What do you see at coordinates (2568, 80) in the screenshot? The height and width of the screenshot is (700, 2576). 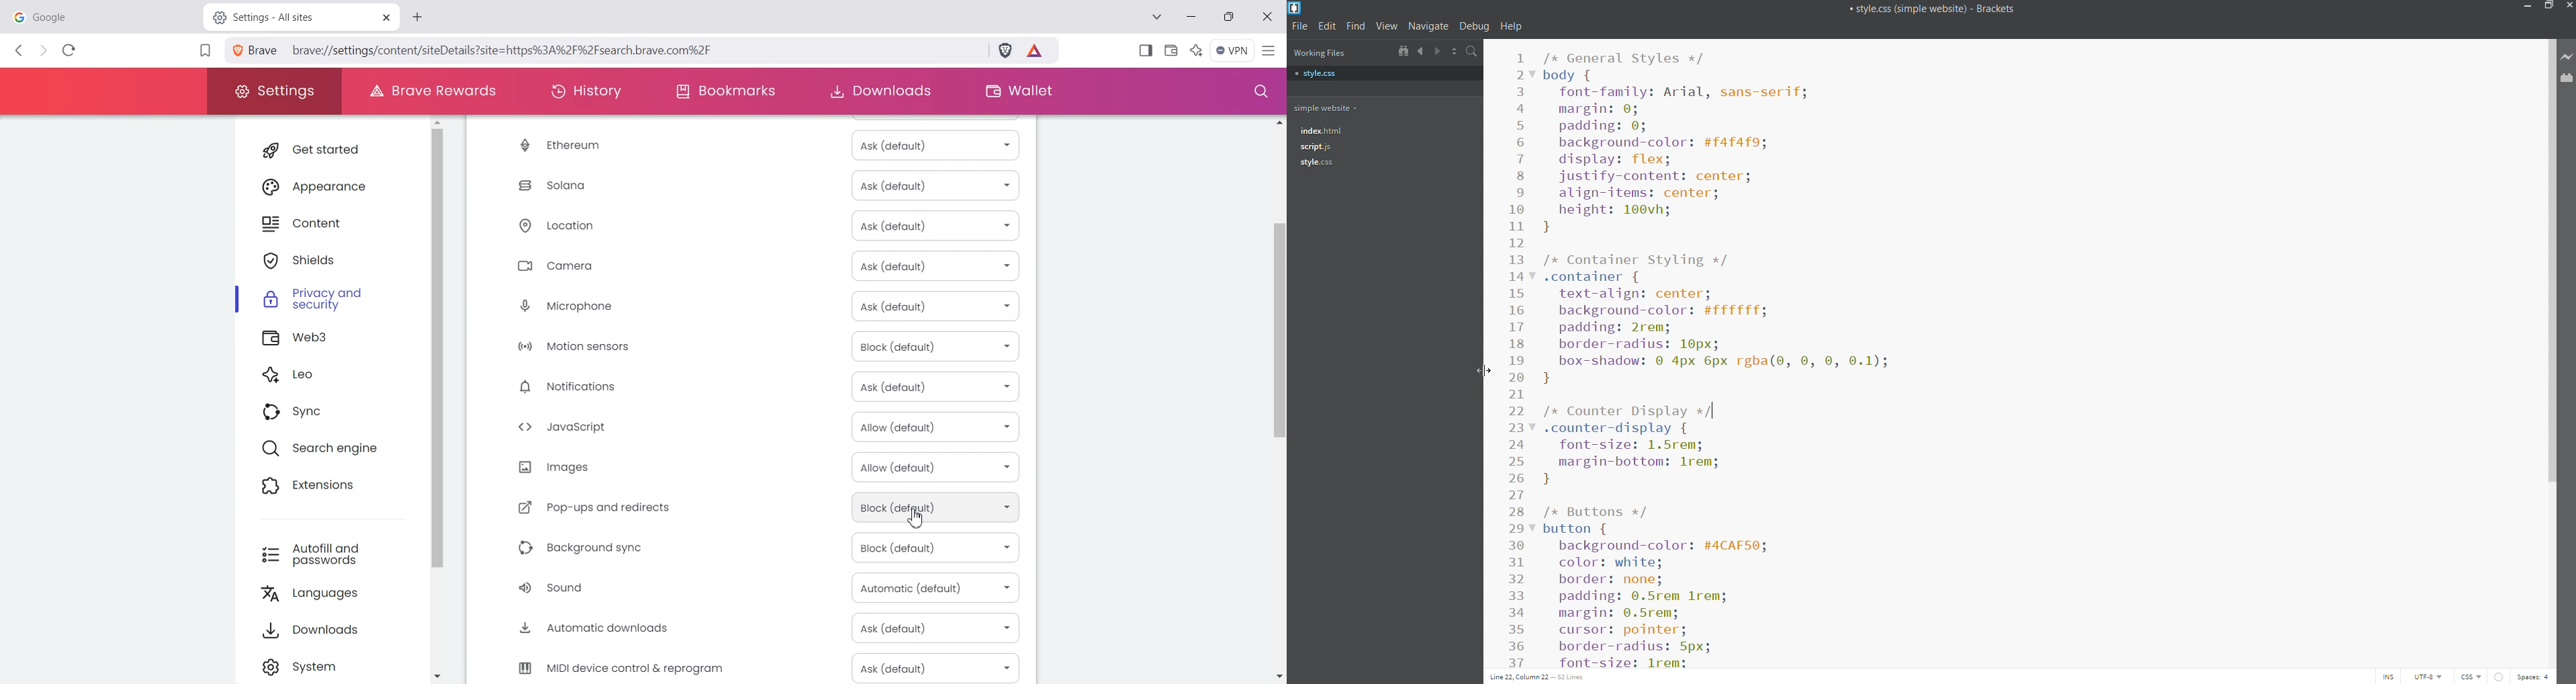 I see `extension management` at bounding box center [2568, 80].